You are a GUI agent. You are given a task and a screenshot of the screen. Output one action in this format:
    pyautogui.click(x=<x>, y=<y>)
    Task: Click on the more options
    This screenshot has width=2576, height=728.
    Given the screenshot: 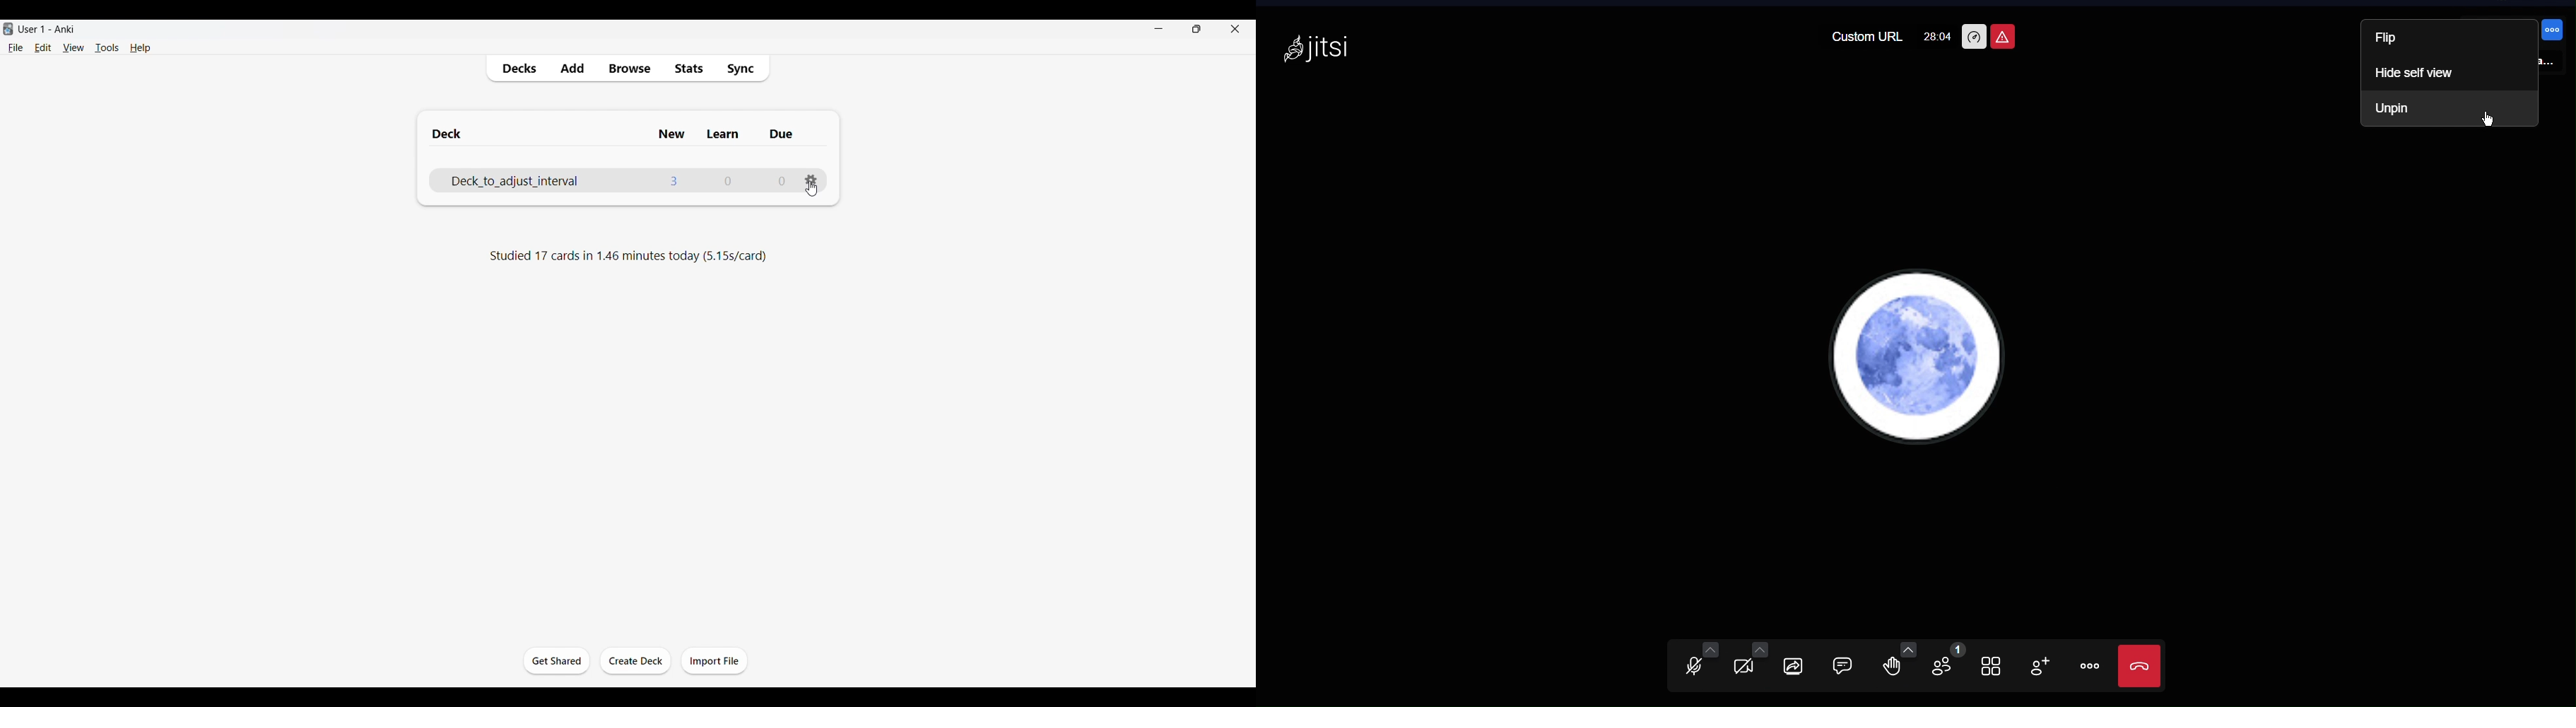 What is the action you would take?
    pyautogui.click(x=2554, y=30)
    